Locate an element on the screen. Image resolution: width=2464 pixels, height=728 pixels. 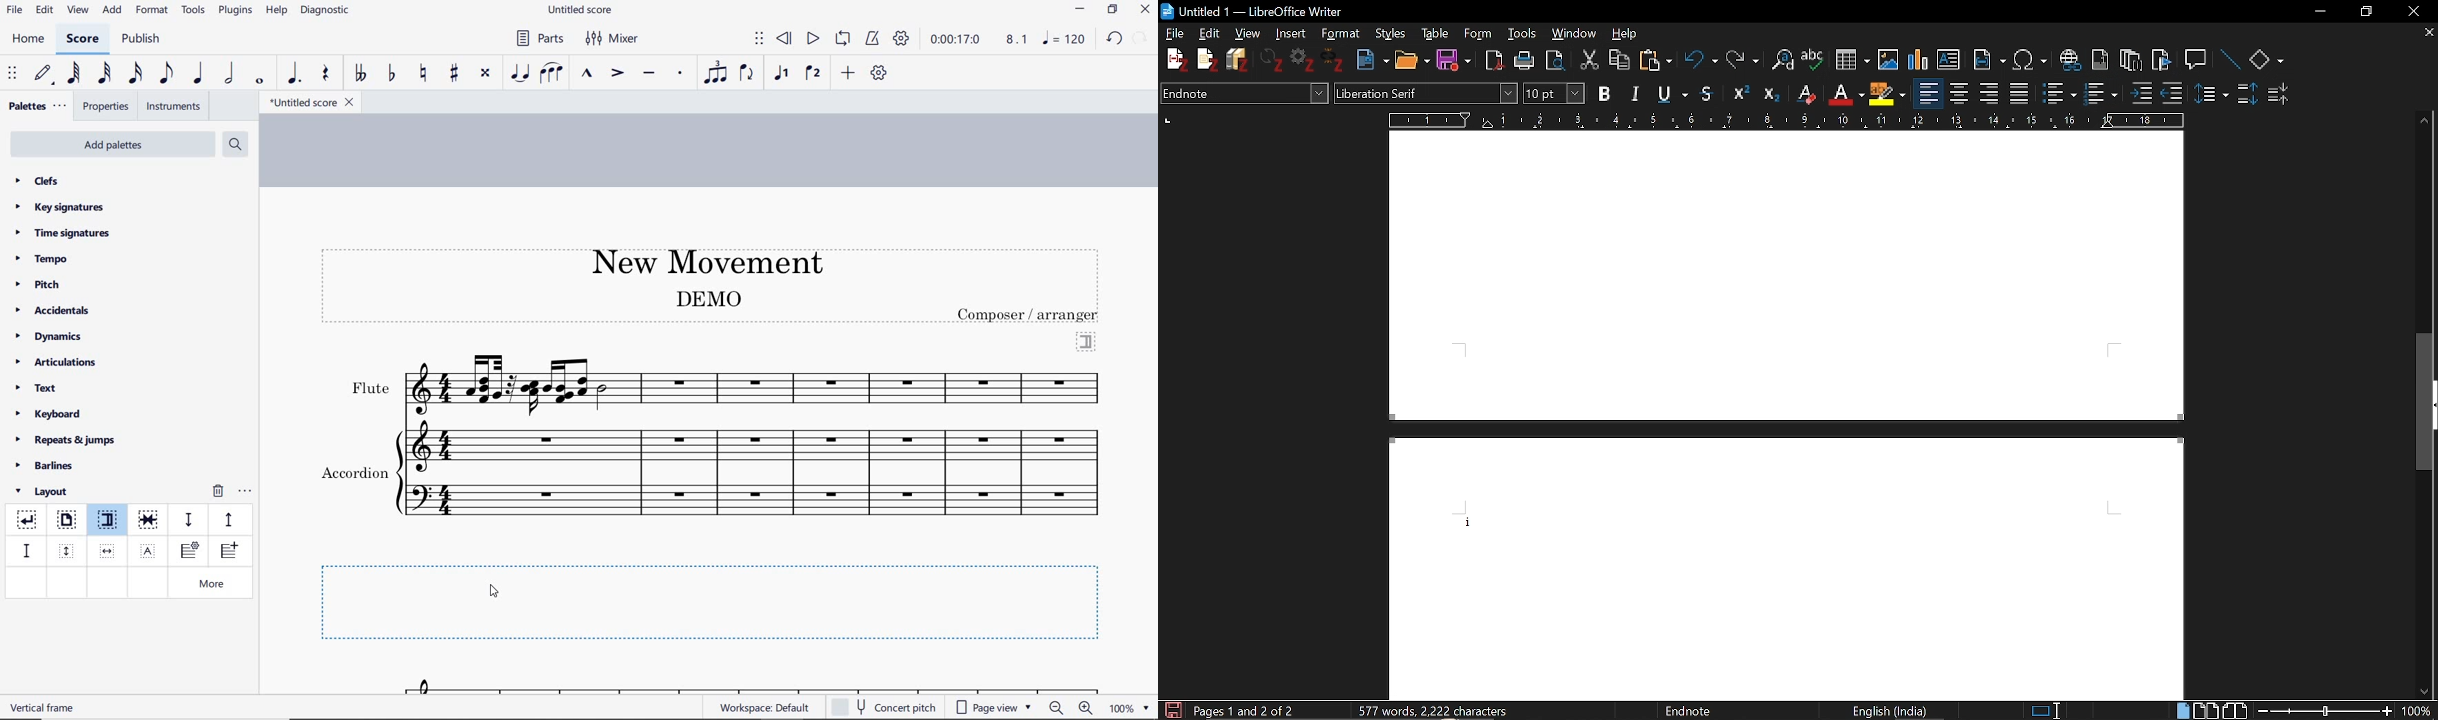
remove layout is located at coordinates (218, 492).